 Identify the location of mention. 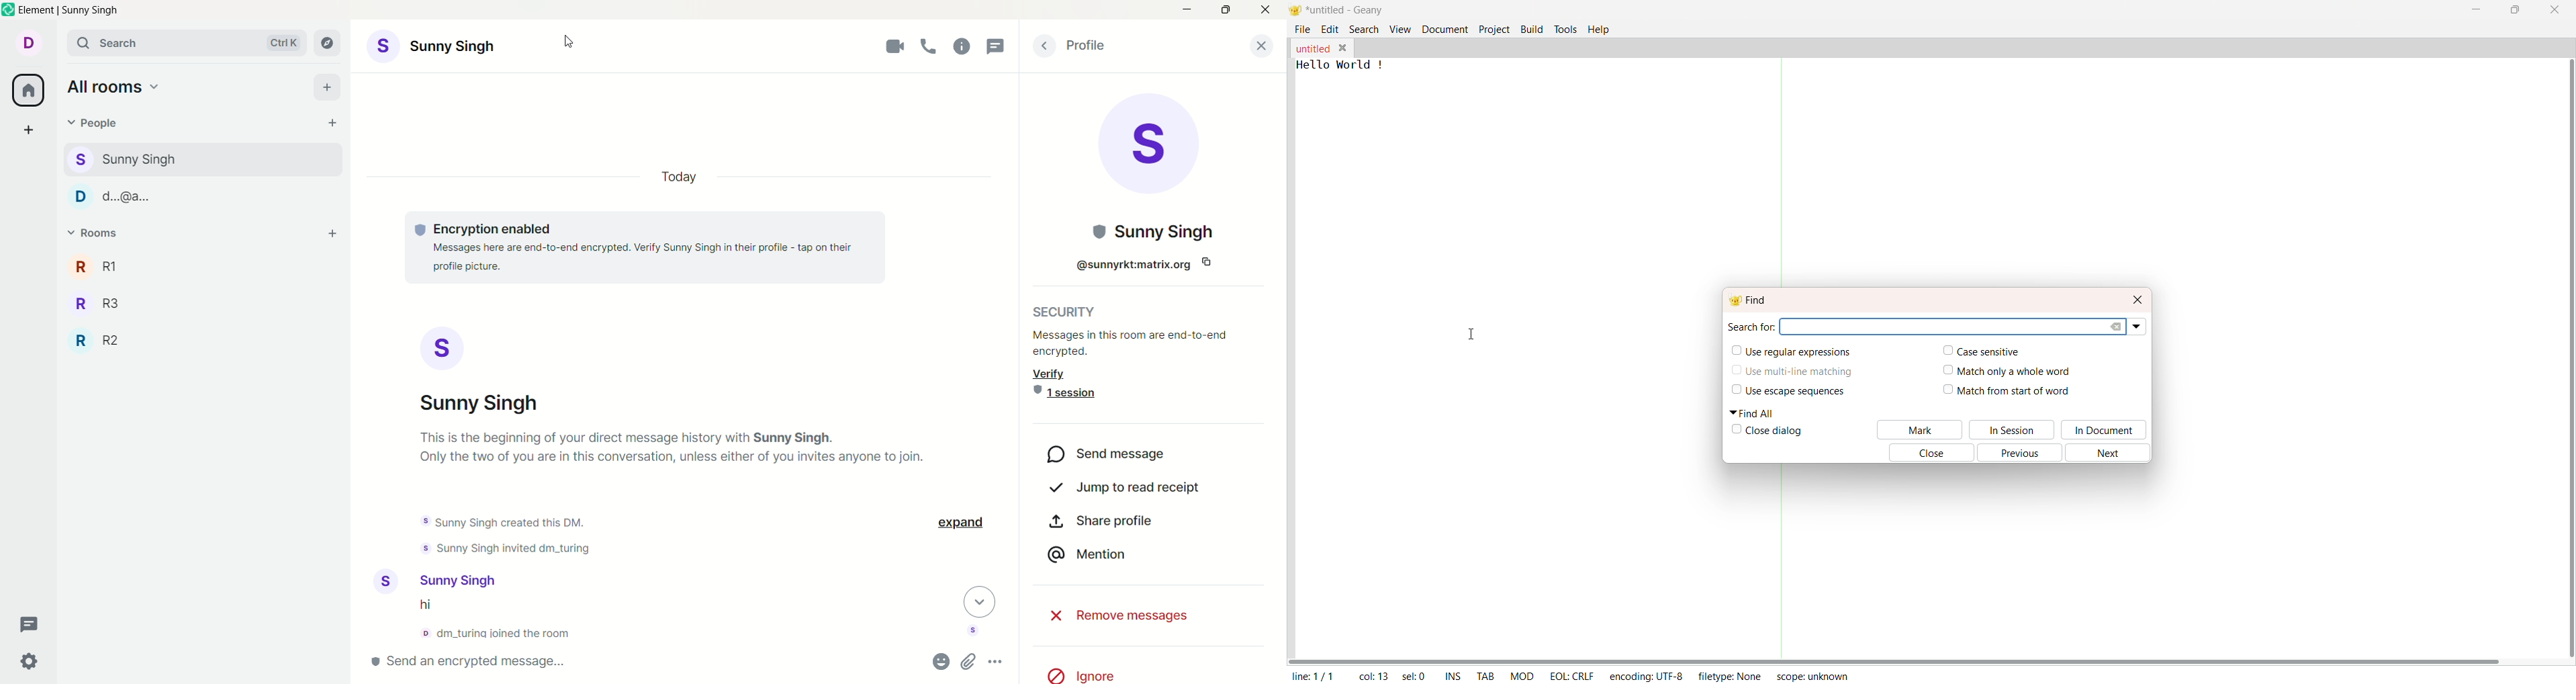
(1087, 557).